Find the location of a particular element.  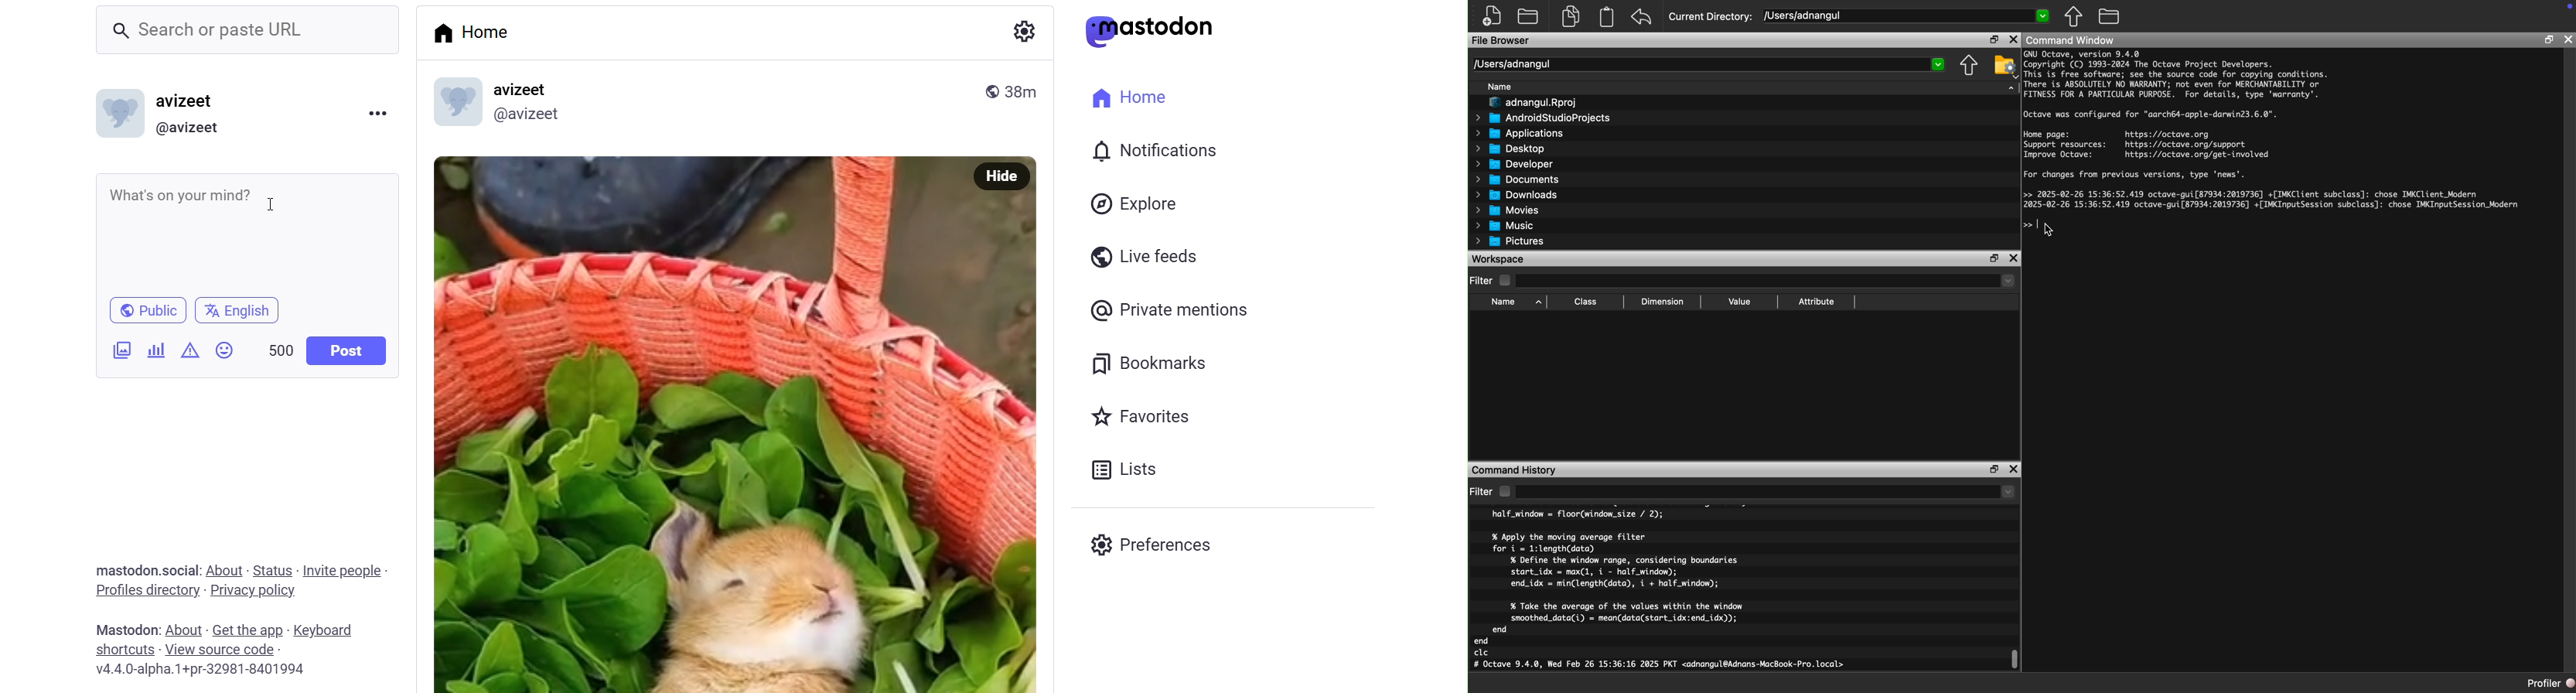

Downloads is located at coordinates (1517, 196).